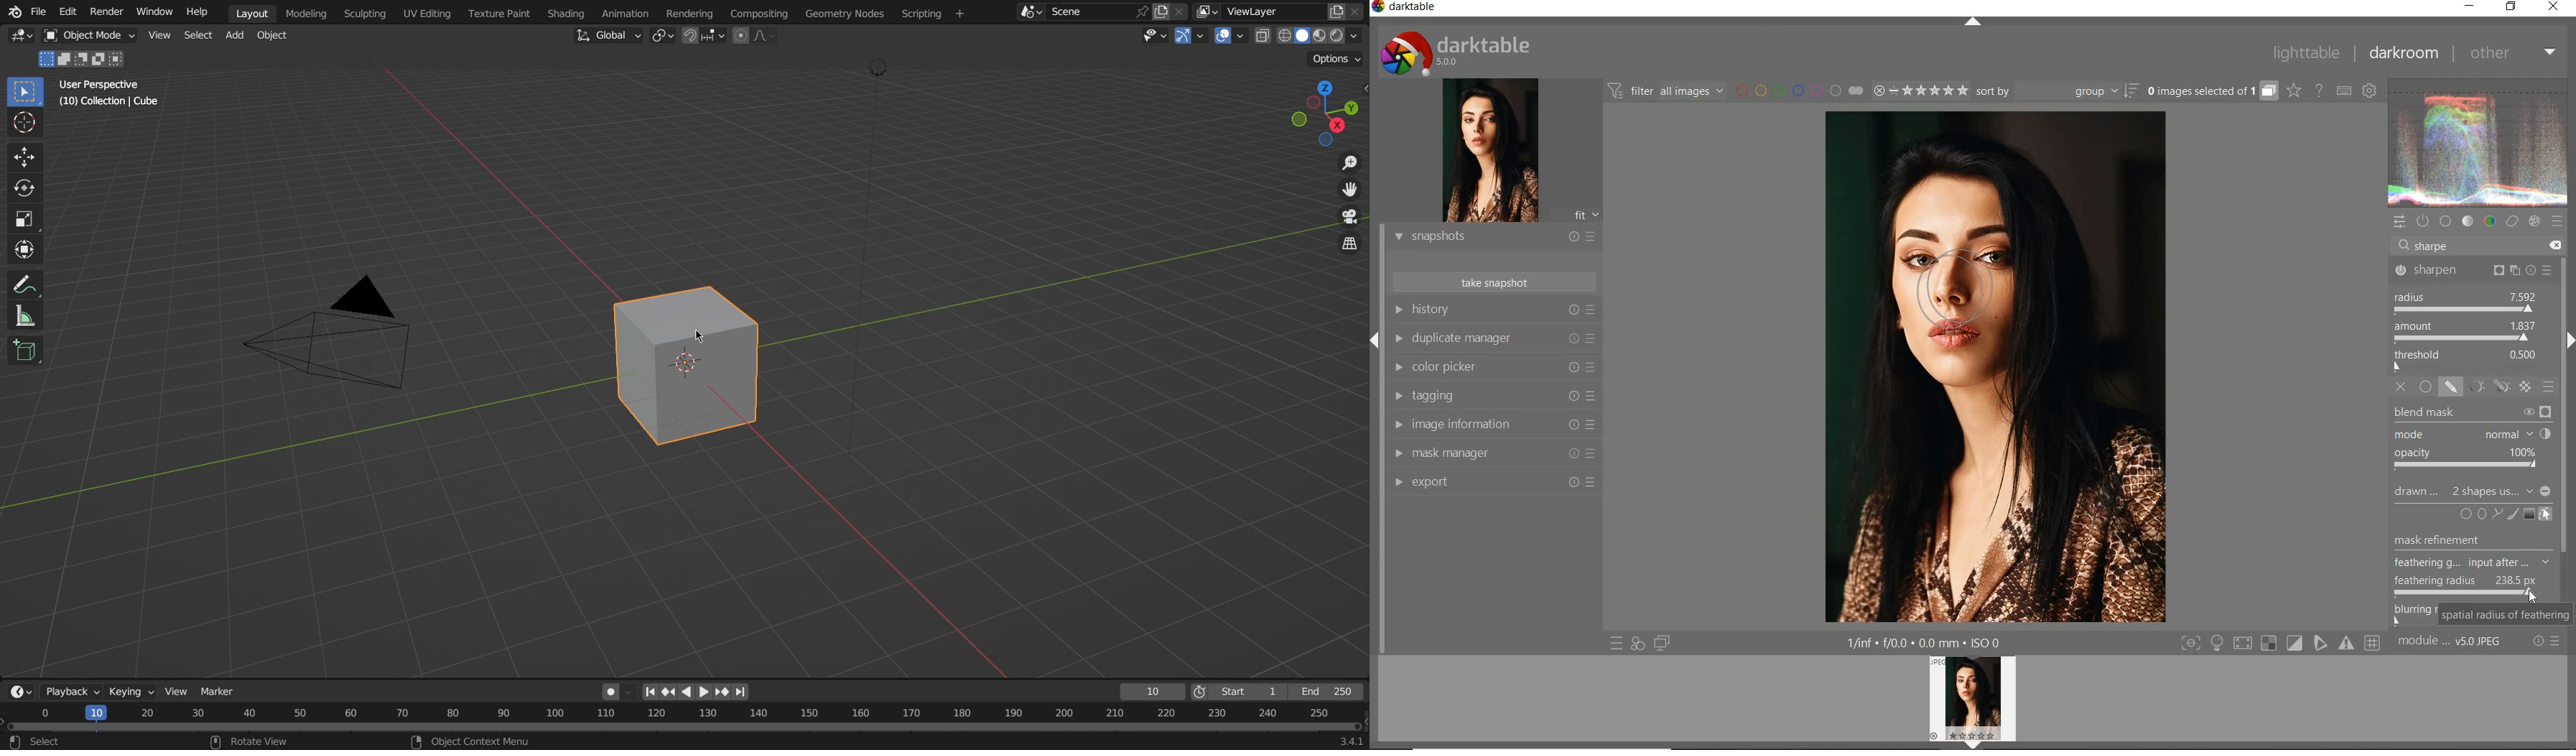 This screenshot has height=756, width=2576. I want to click on signs , so click(2483, 515).